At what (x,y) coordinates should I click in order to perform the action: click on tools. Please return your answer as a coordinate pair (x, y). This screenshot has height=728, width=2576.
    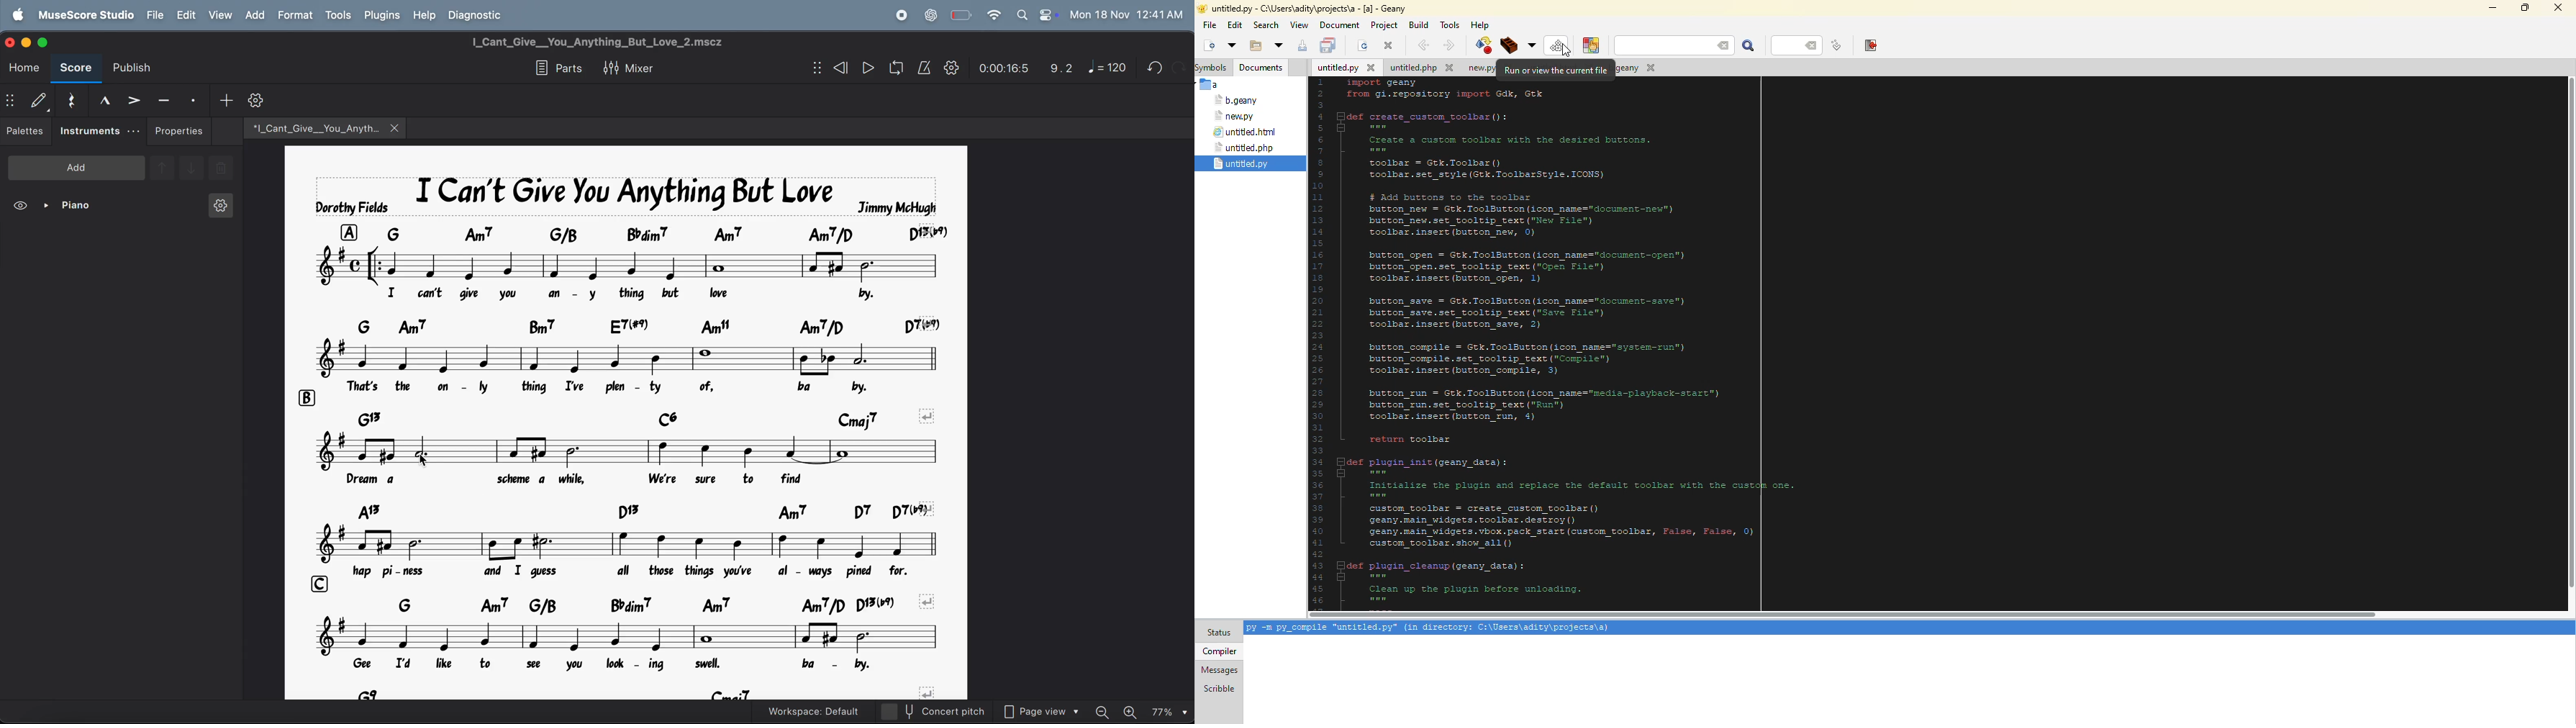
    Looking at the image, I should click on (340, 15).